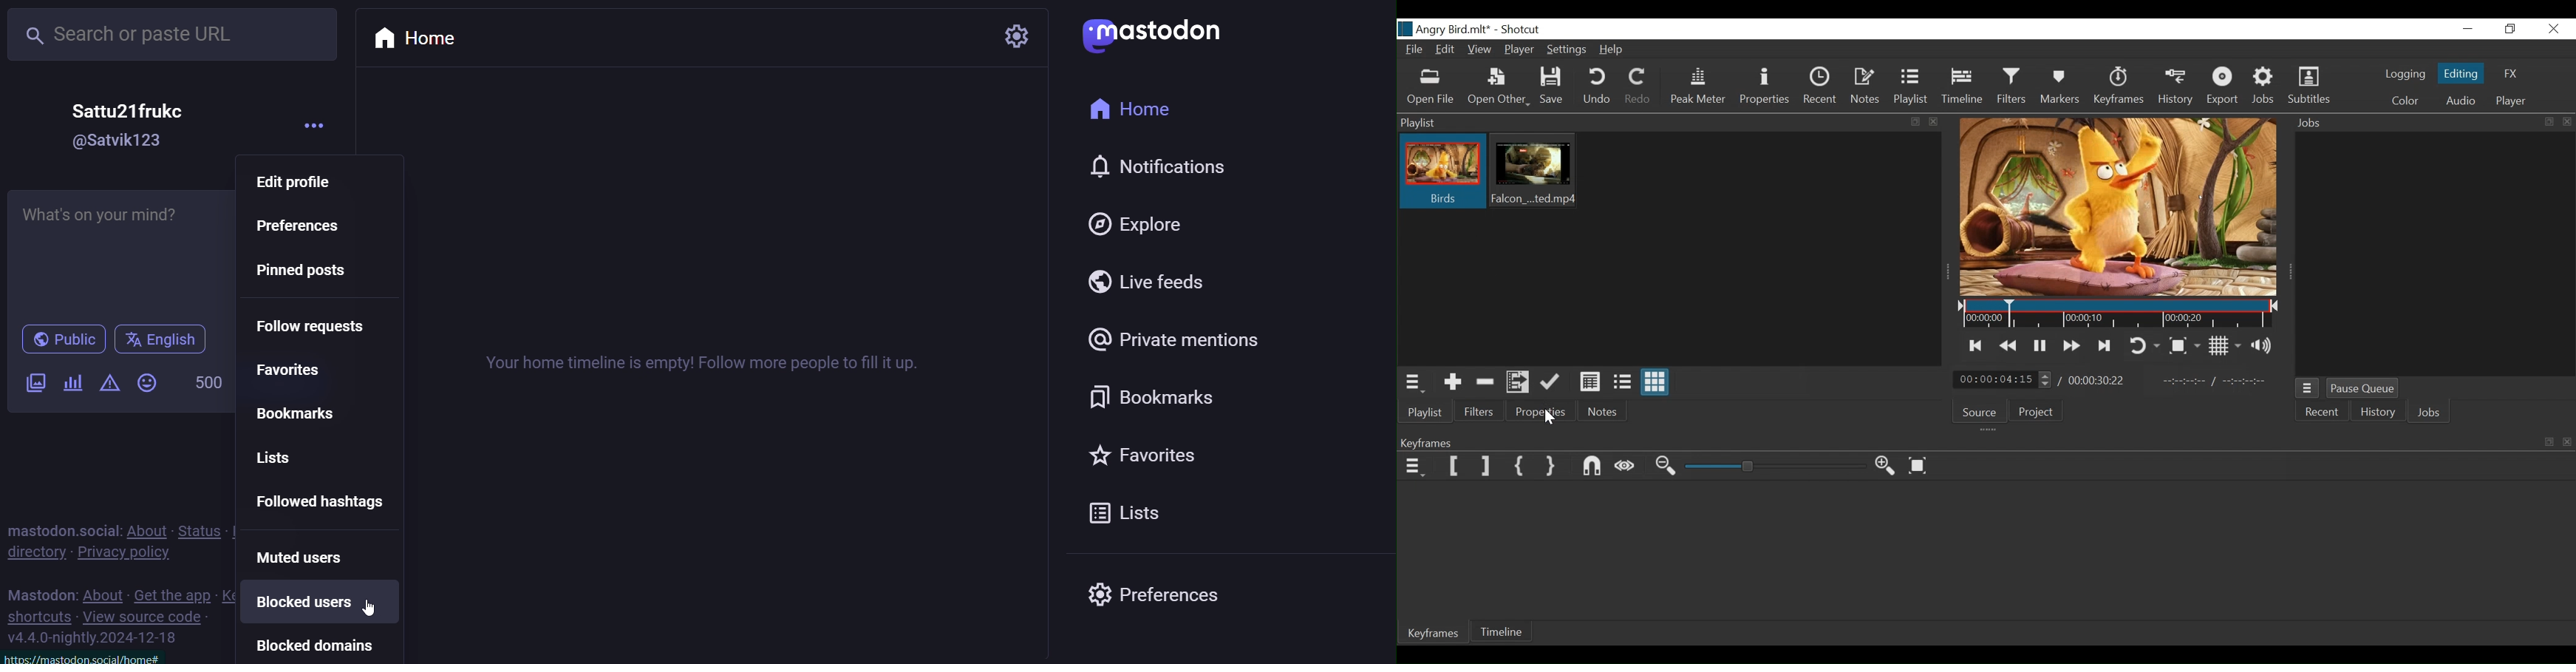  Describe the element at coordinates (1416, 467) in the screenshot. I see `Keyframe menu` at that location.